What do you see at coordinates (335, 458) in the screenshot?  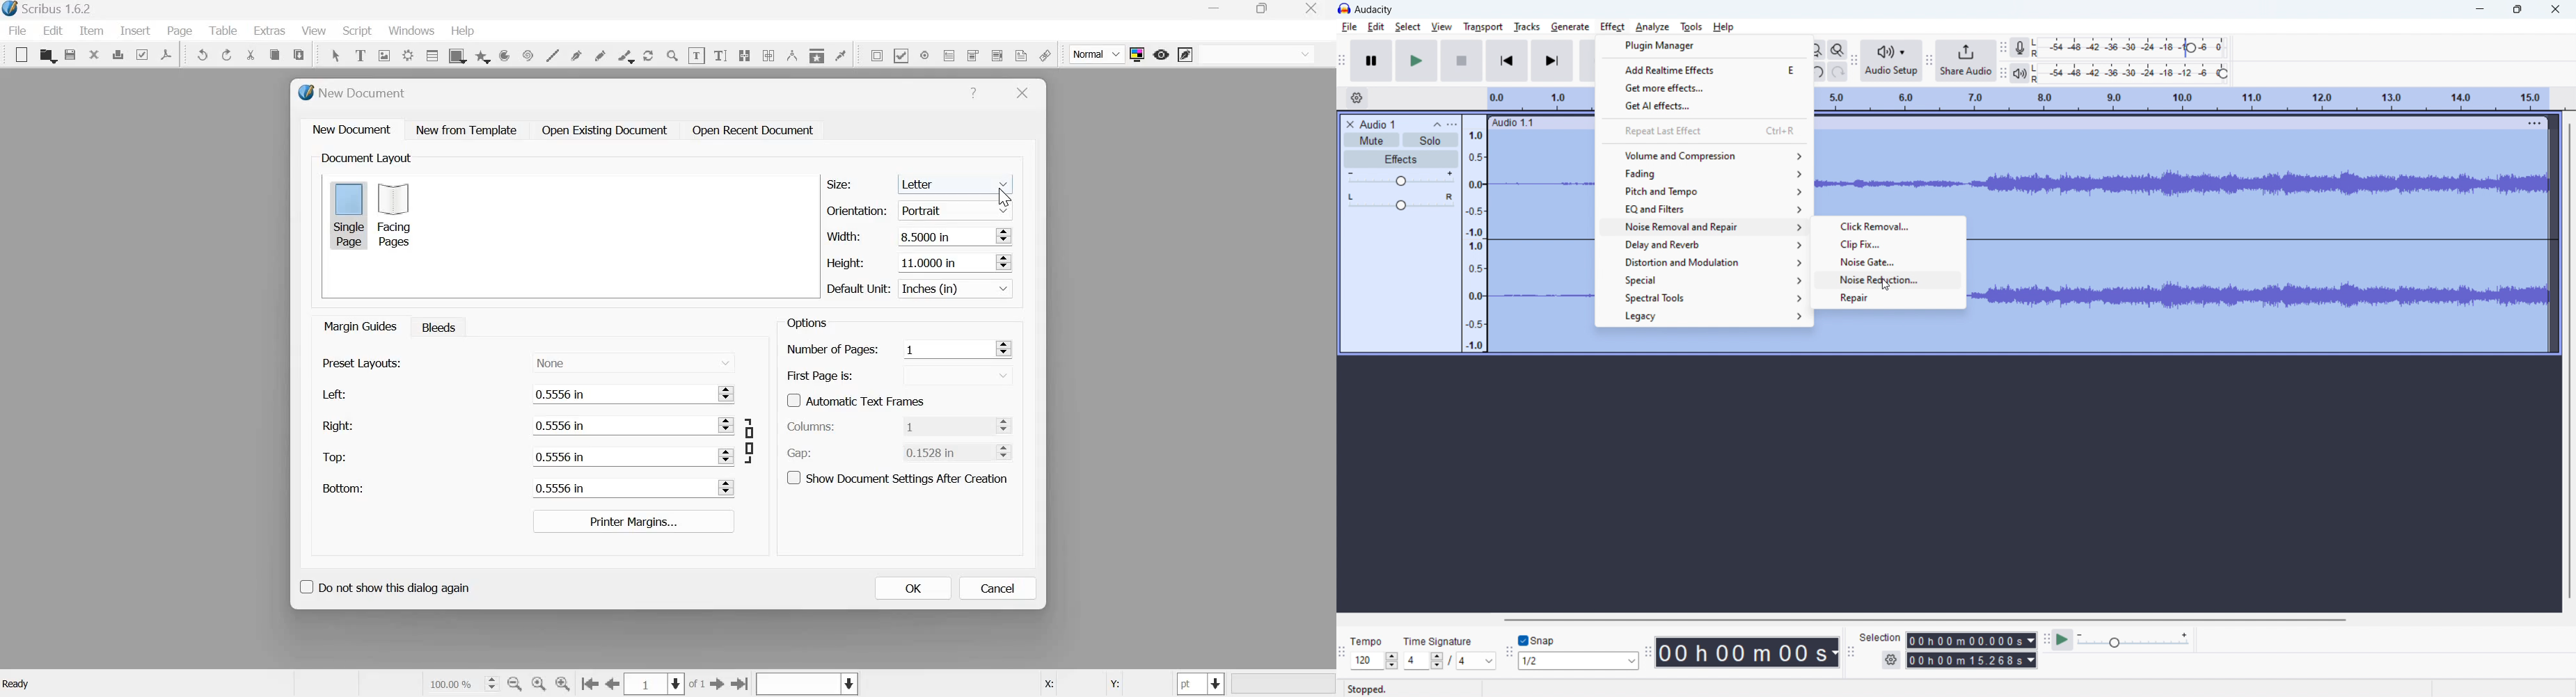 I see `Top:` at bounding box center [335, 458].